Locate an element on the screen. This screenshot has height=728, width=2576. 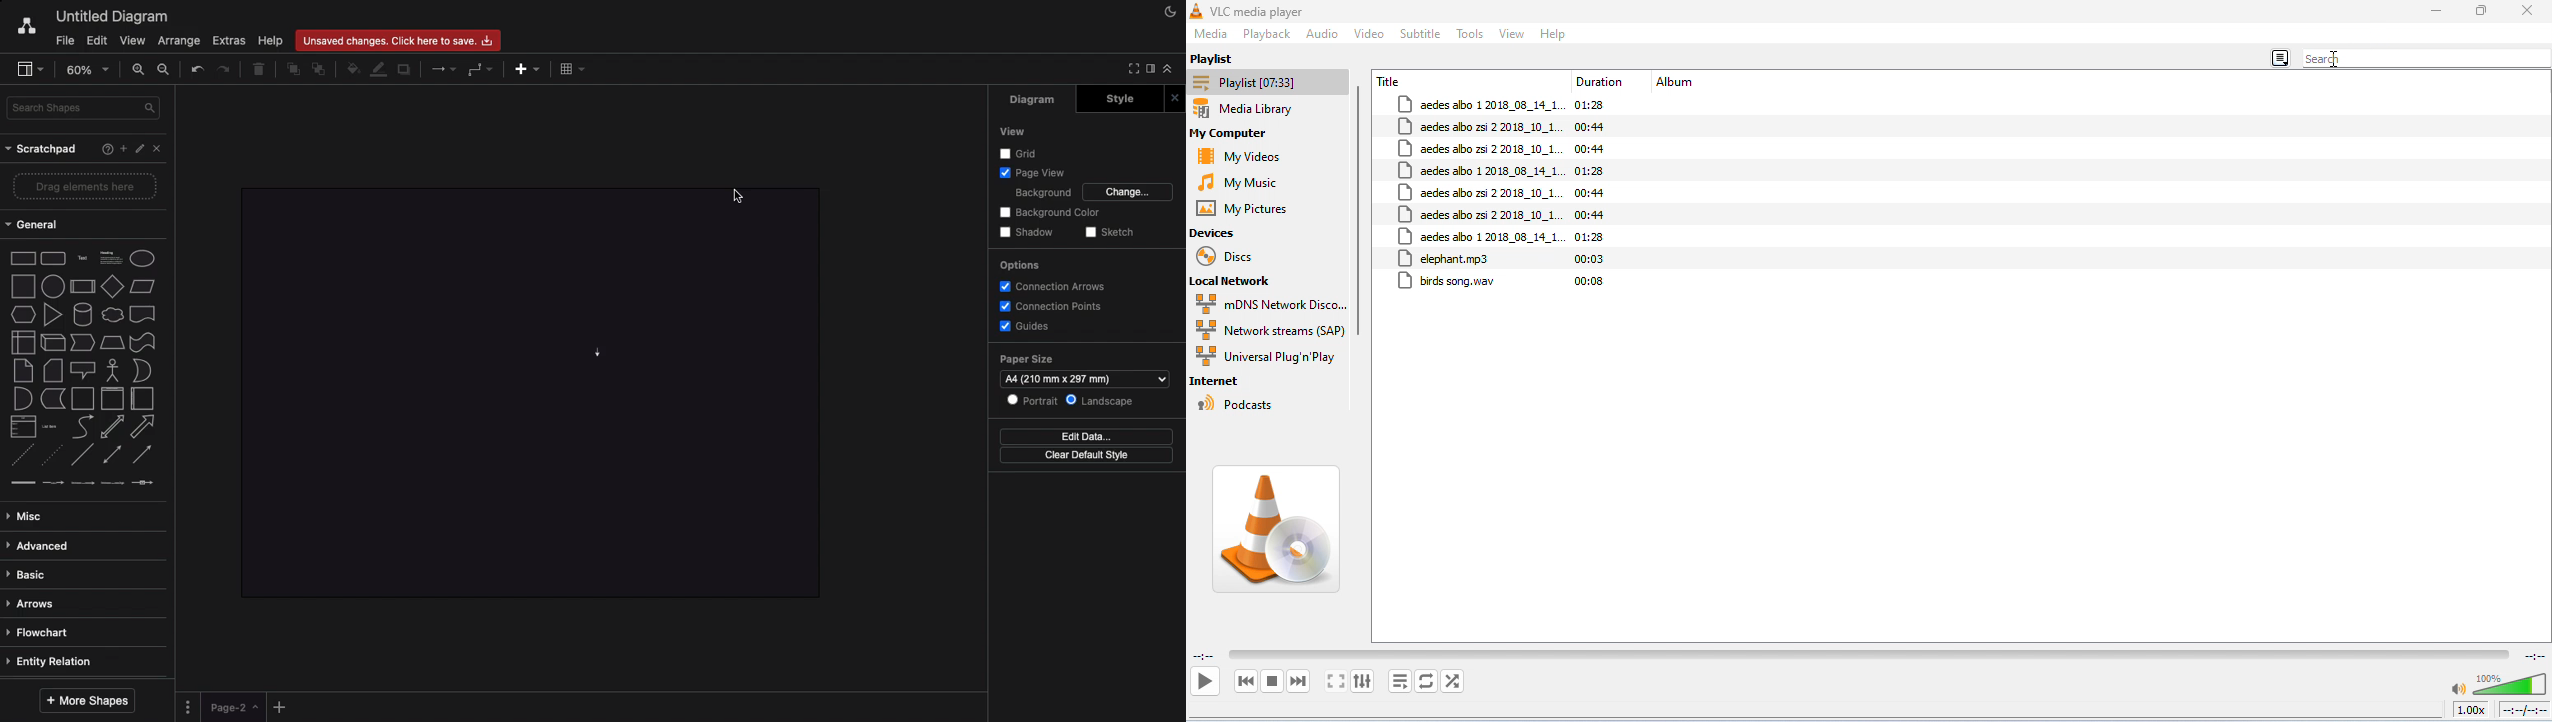
subtitle is located at coordinates (1421, 34).